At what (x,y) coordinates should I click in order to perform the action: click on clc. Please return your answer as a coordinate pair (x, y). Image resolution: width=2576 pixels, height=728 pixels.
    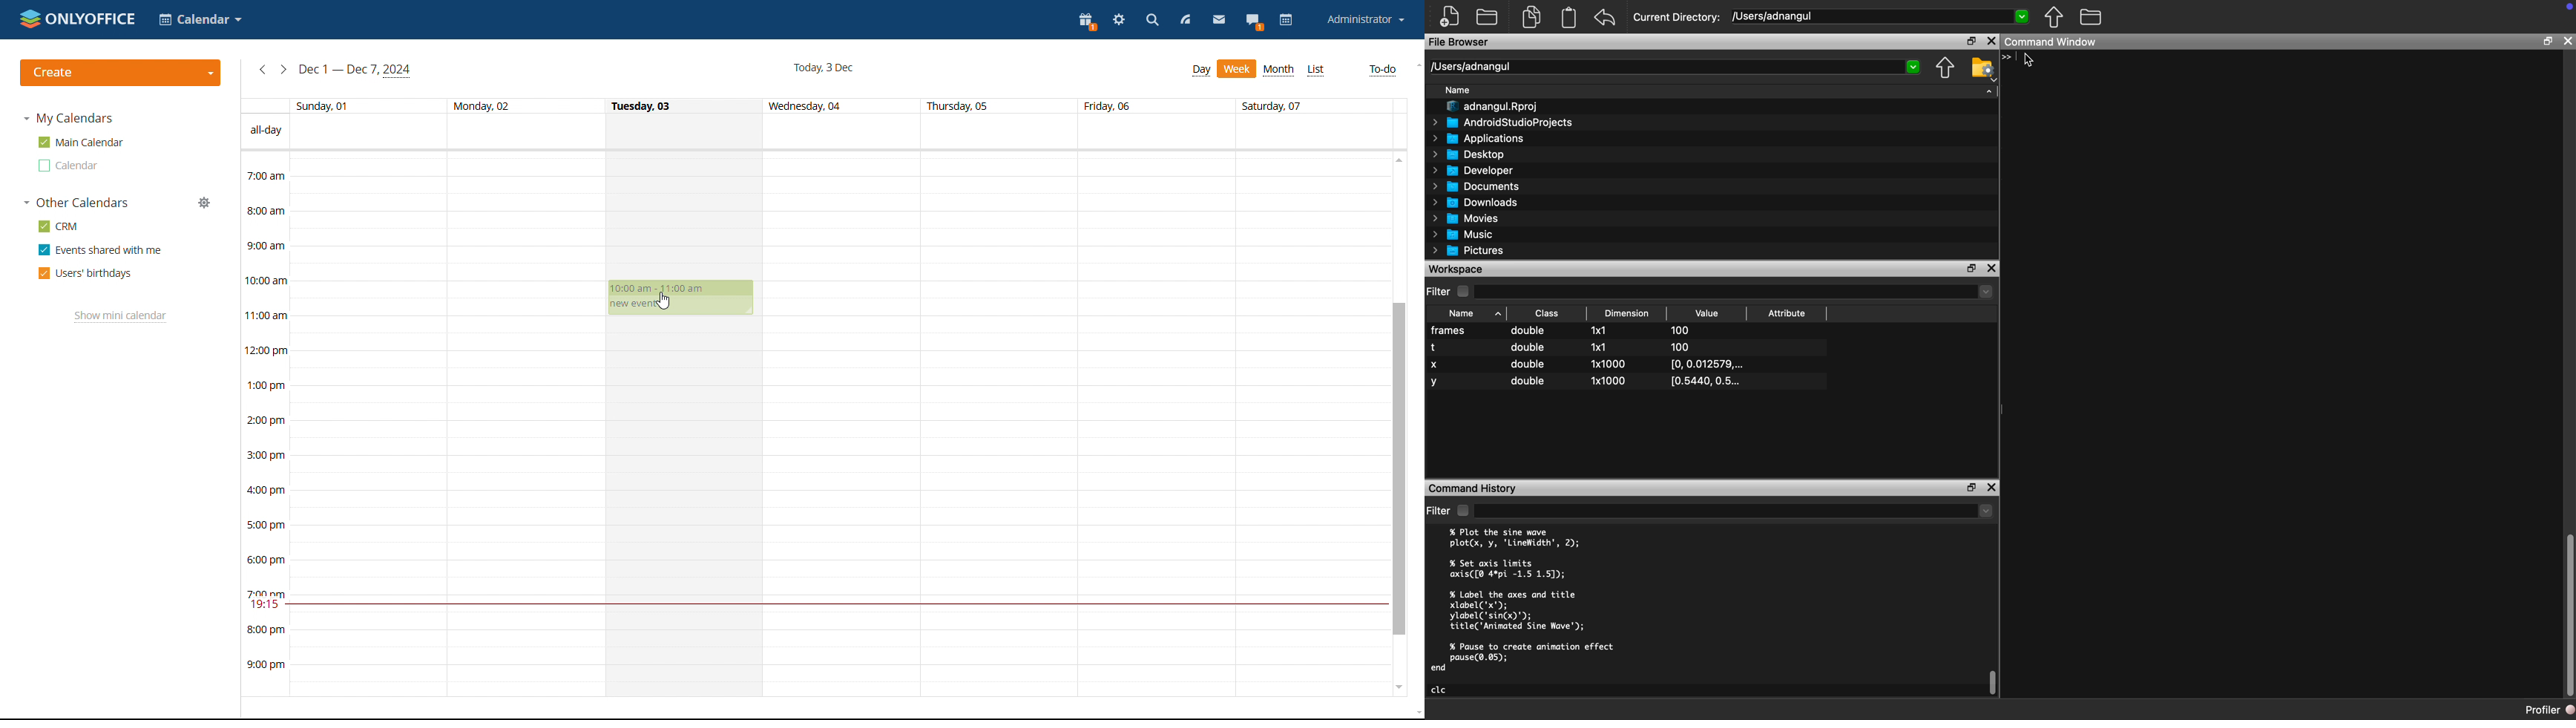
    Looking at the image, I should click on (1440, 691).